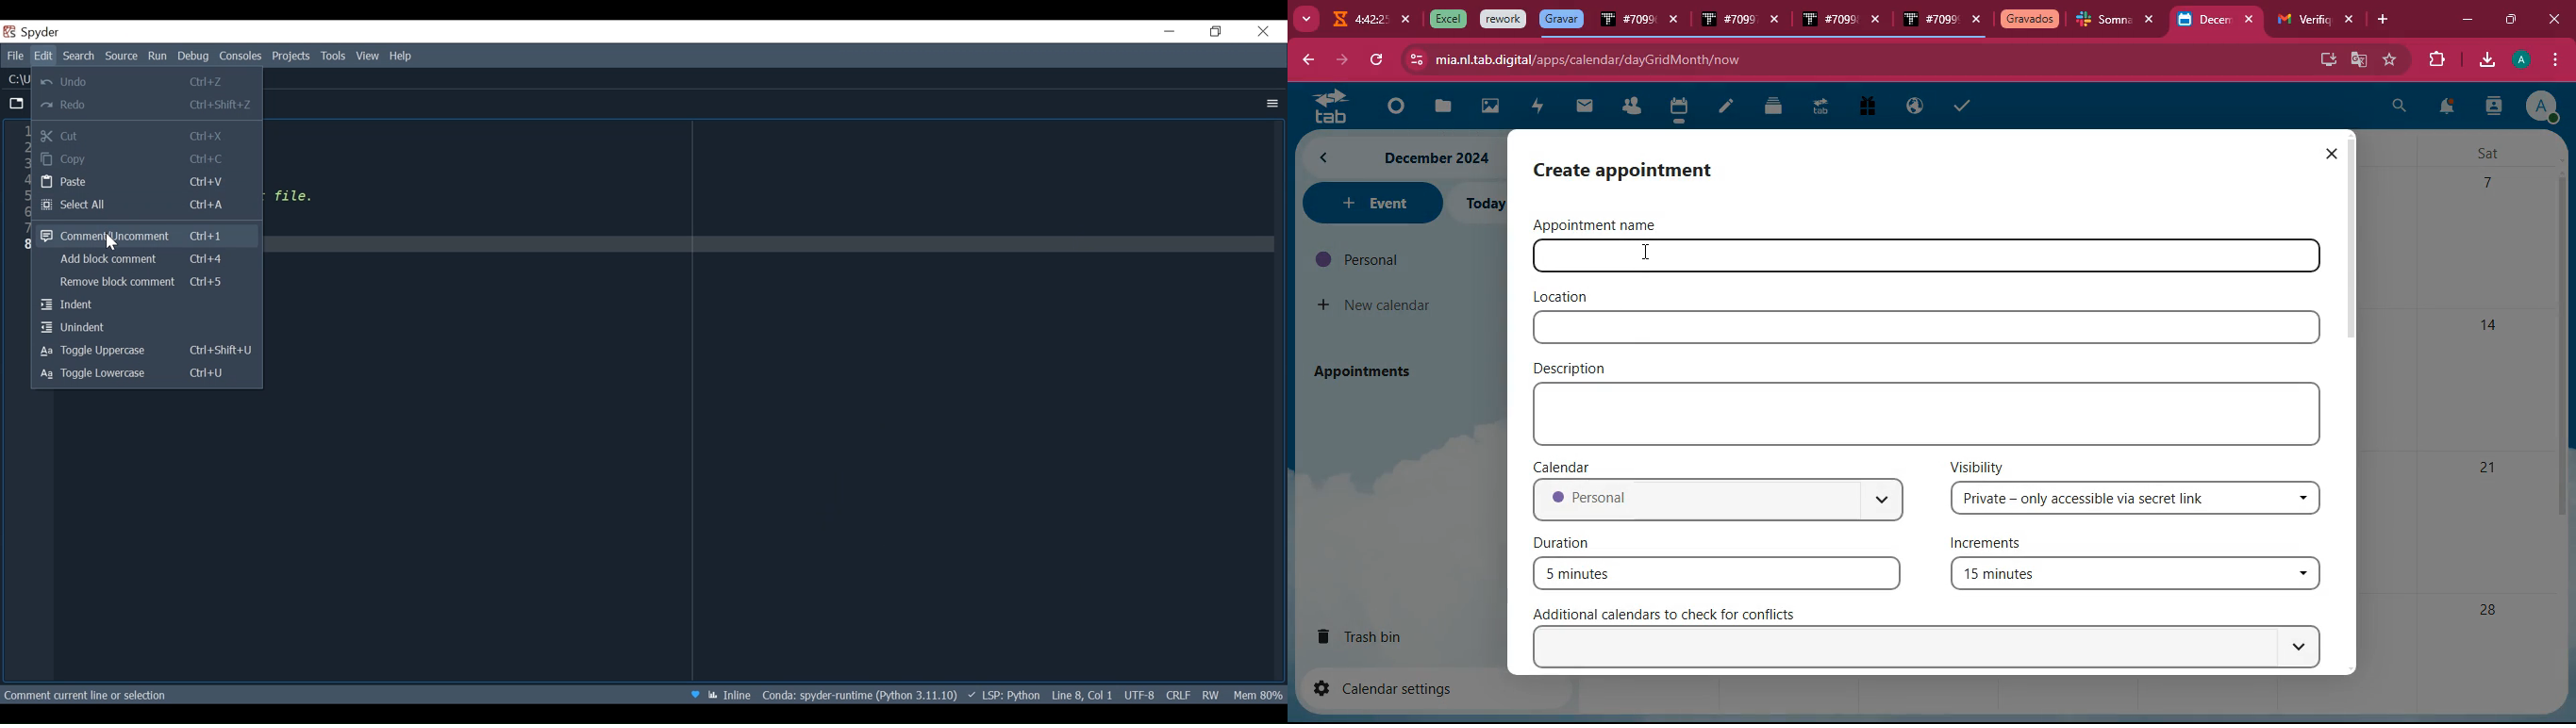  I want to click on google translator, so click(2359, 59).